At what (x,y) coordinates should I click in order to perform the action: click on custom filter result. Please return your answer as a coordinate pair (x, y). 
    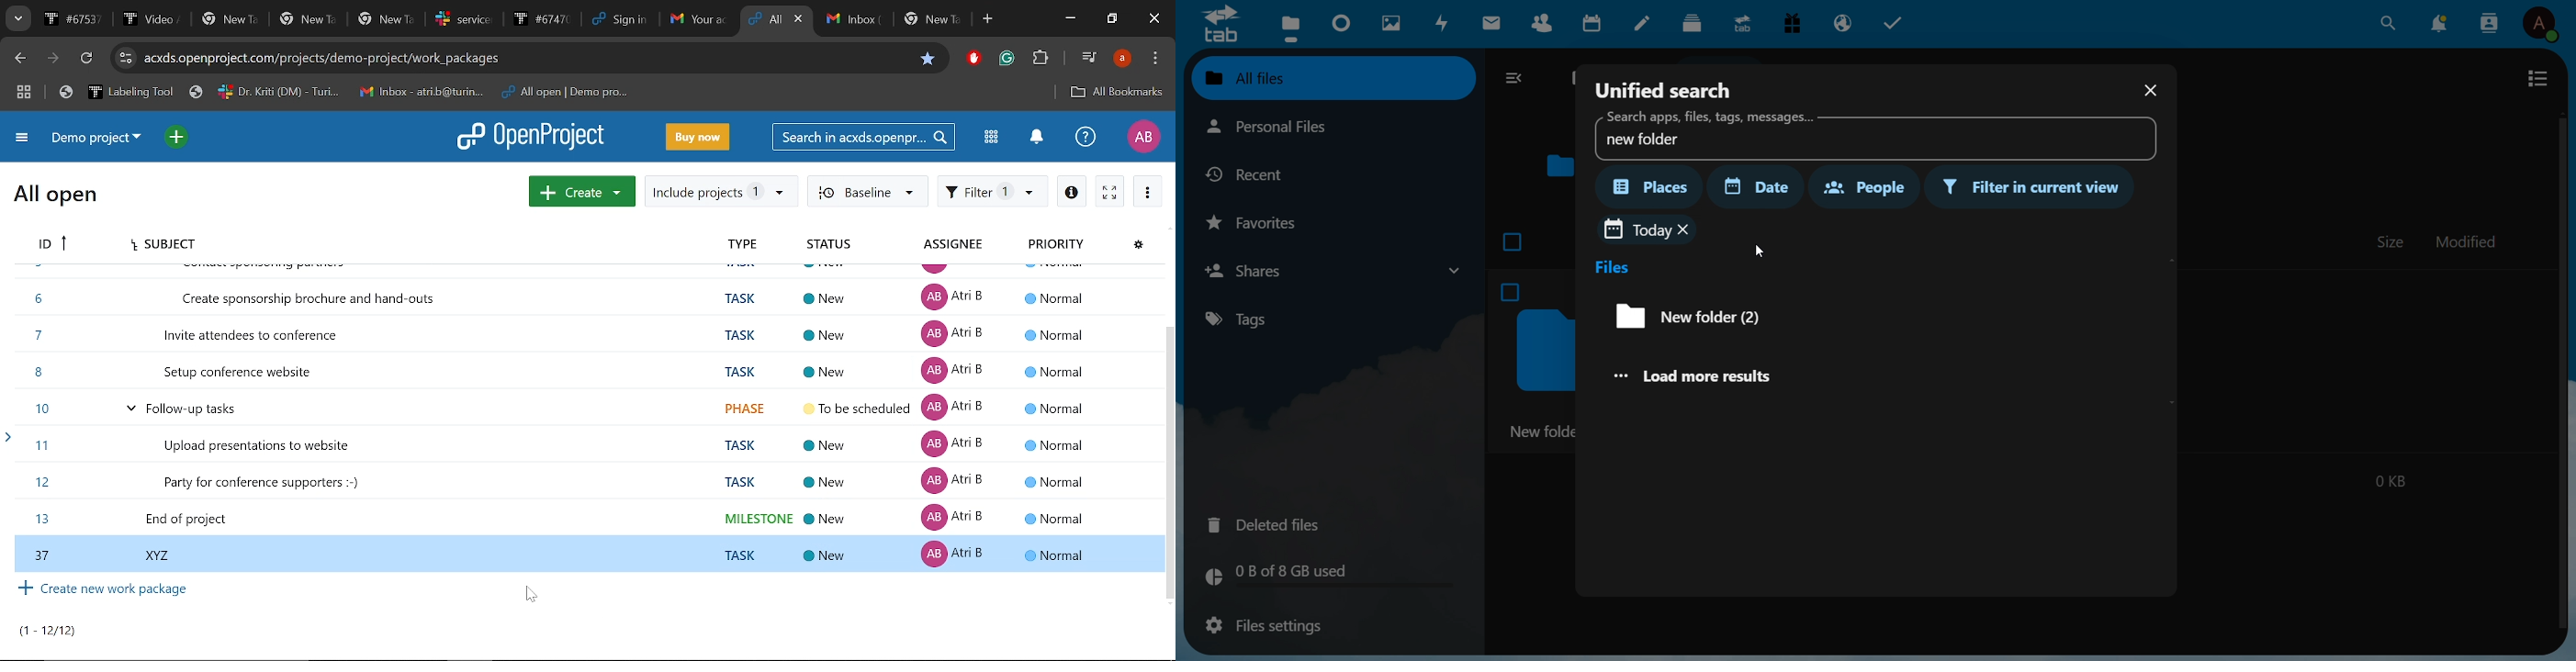
    Looking at the image, I should click on (1696, 317).